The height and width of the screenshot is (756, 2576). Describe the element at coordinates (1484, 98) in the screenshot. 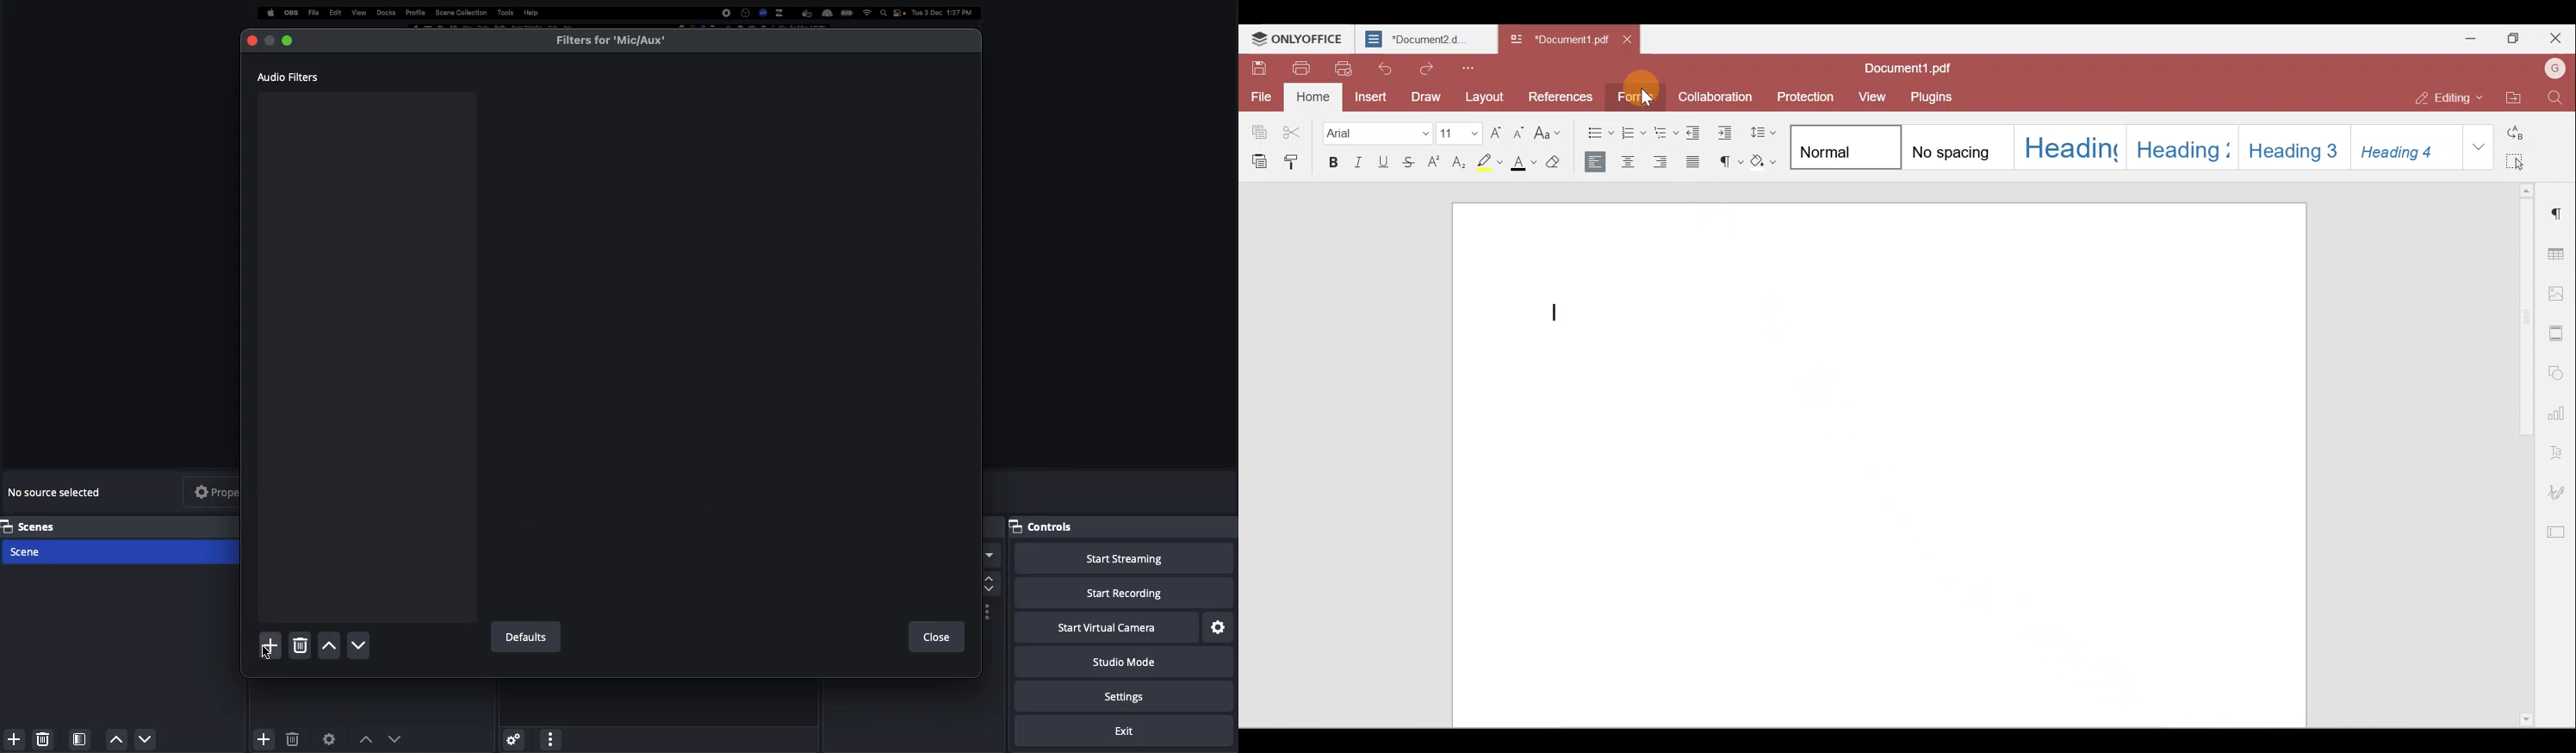

I see `Layout` at that location.